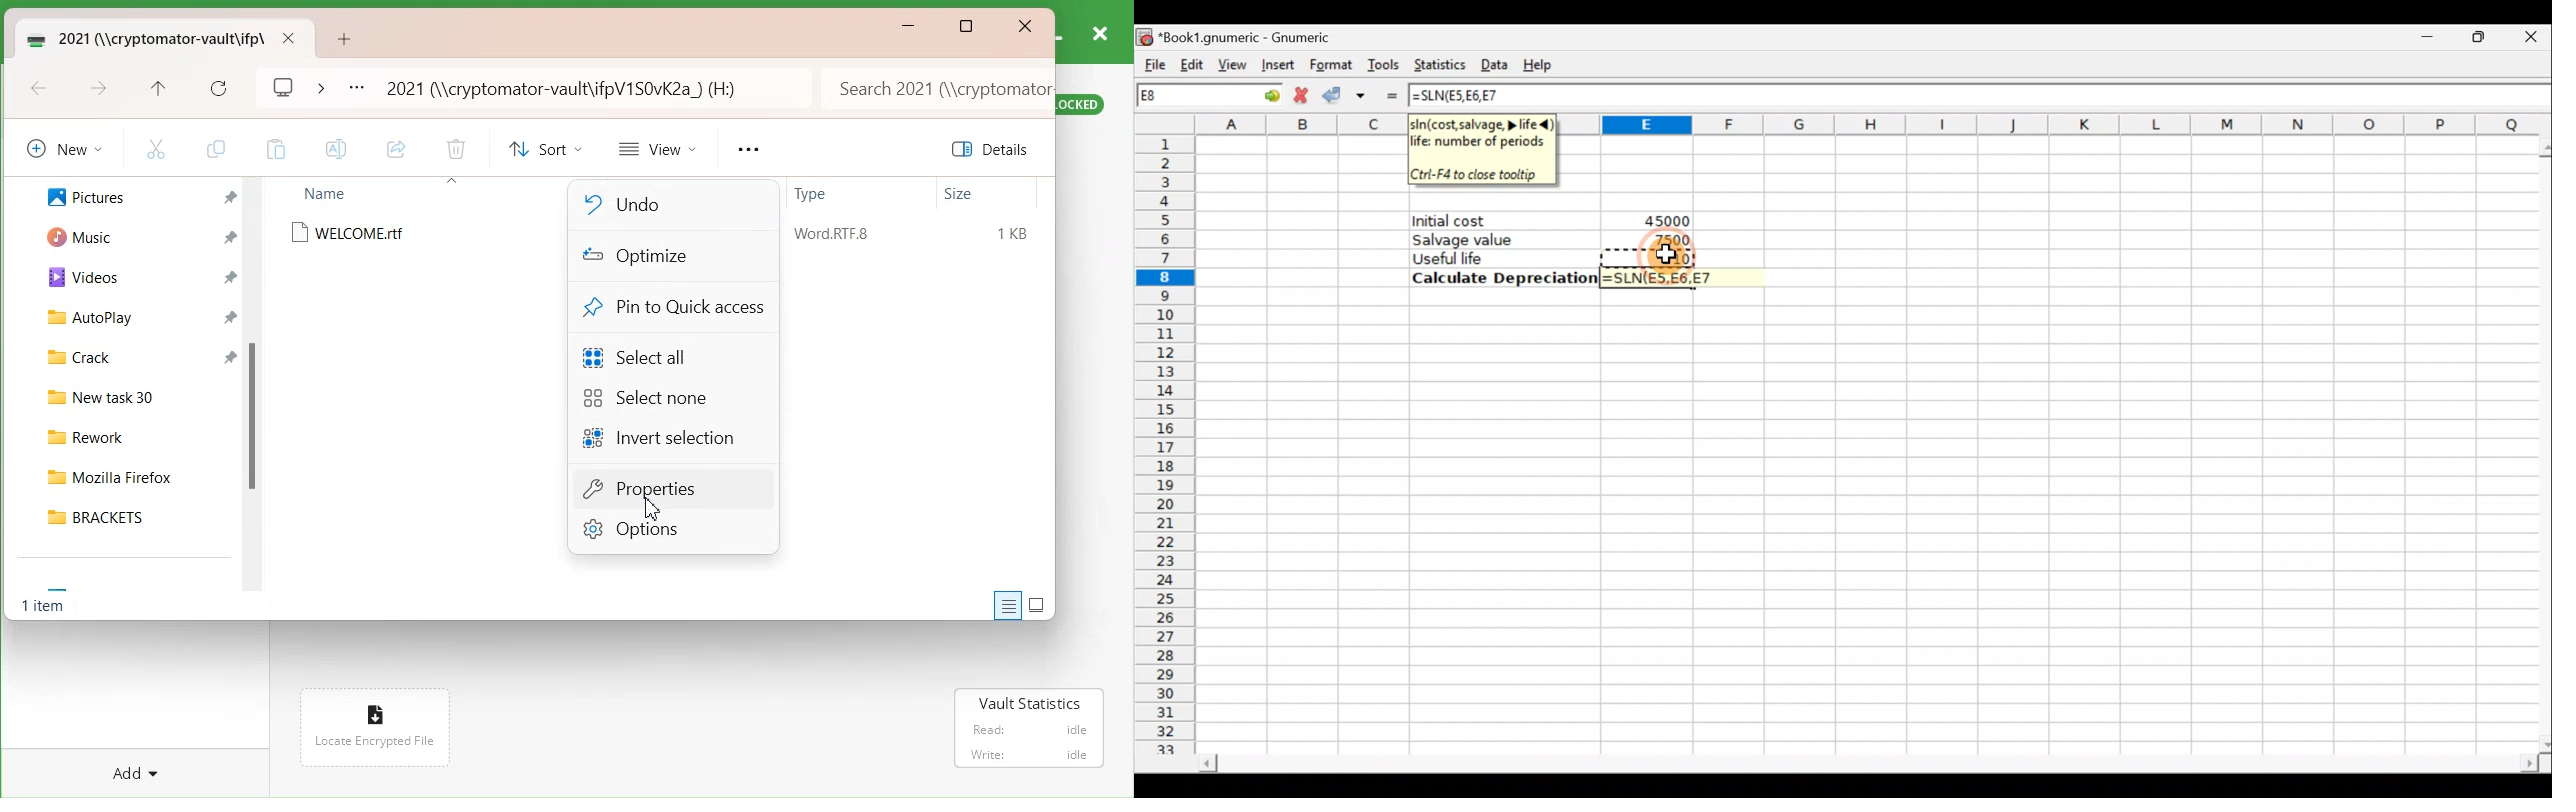  I want to click on Read: Idle, so click(1030, 729).